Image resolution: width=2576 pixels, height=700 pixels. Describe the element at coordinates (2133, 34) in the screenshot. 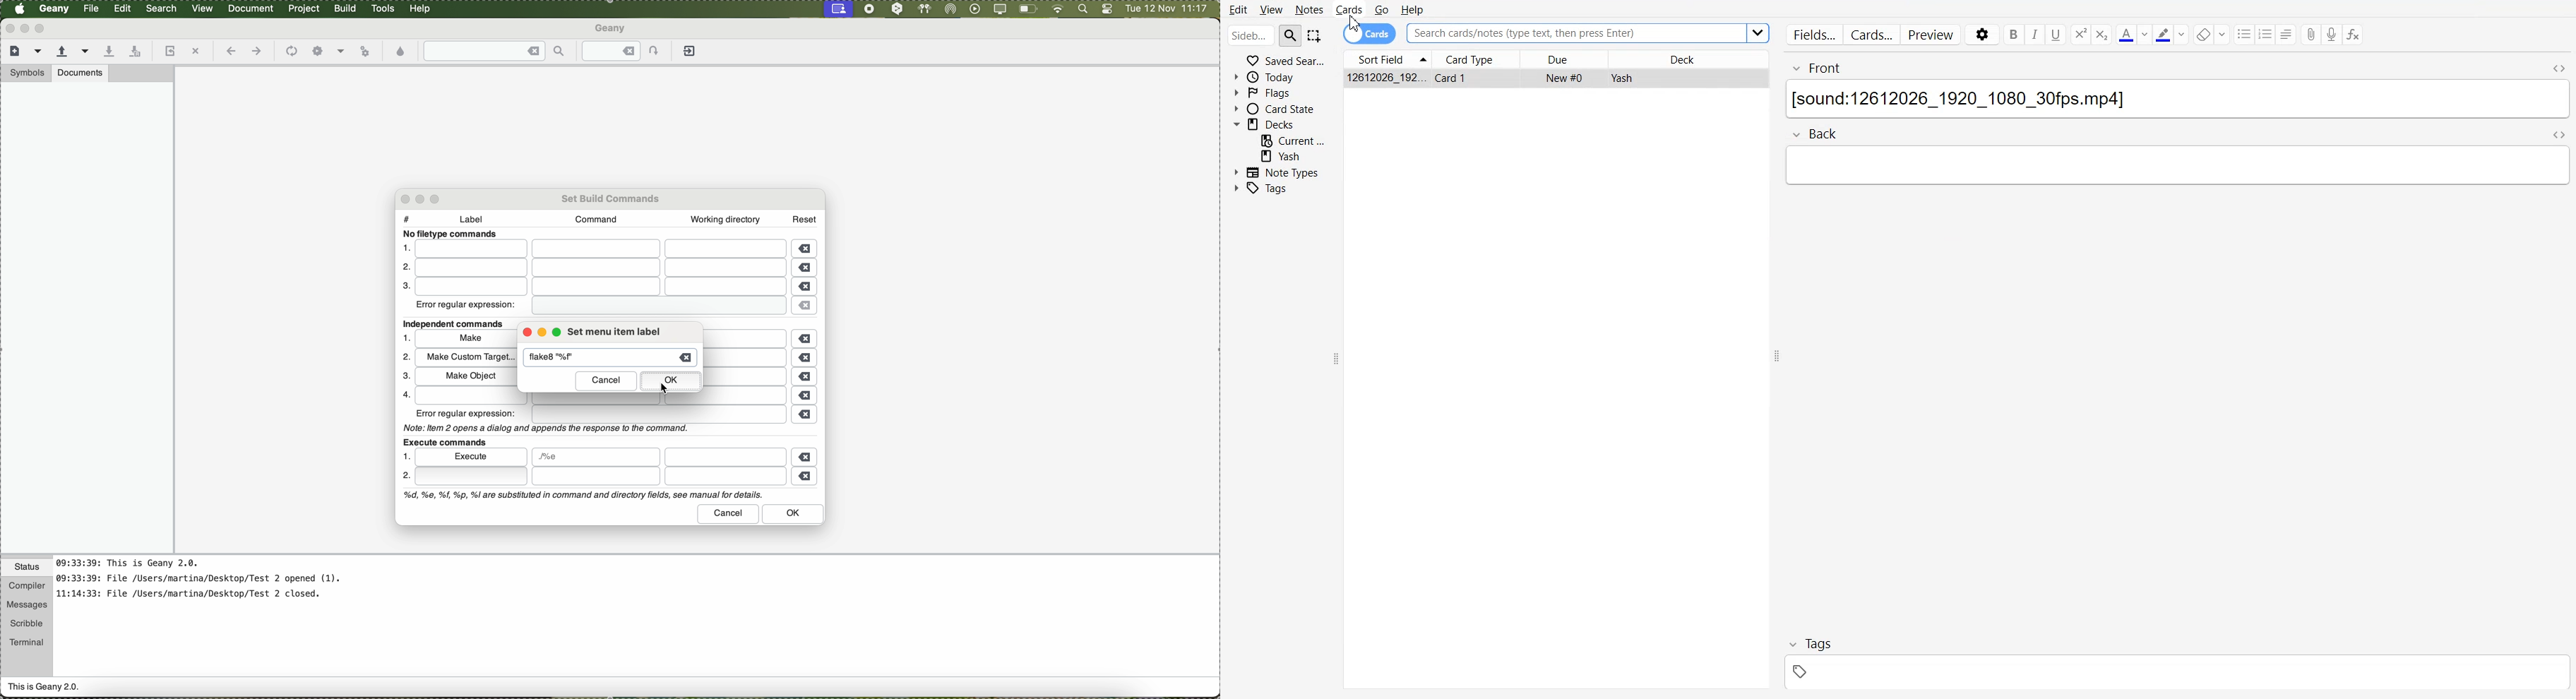

I see `Text Color` at that location.